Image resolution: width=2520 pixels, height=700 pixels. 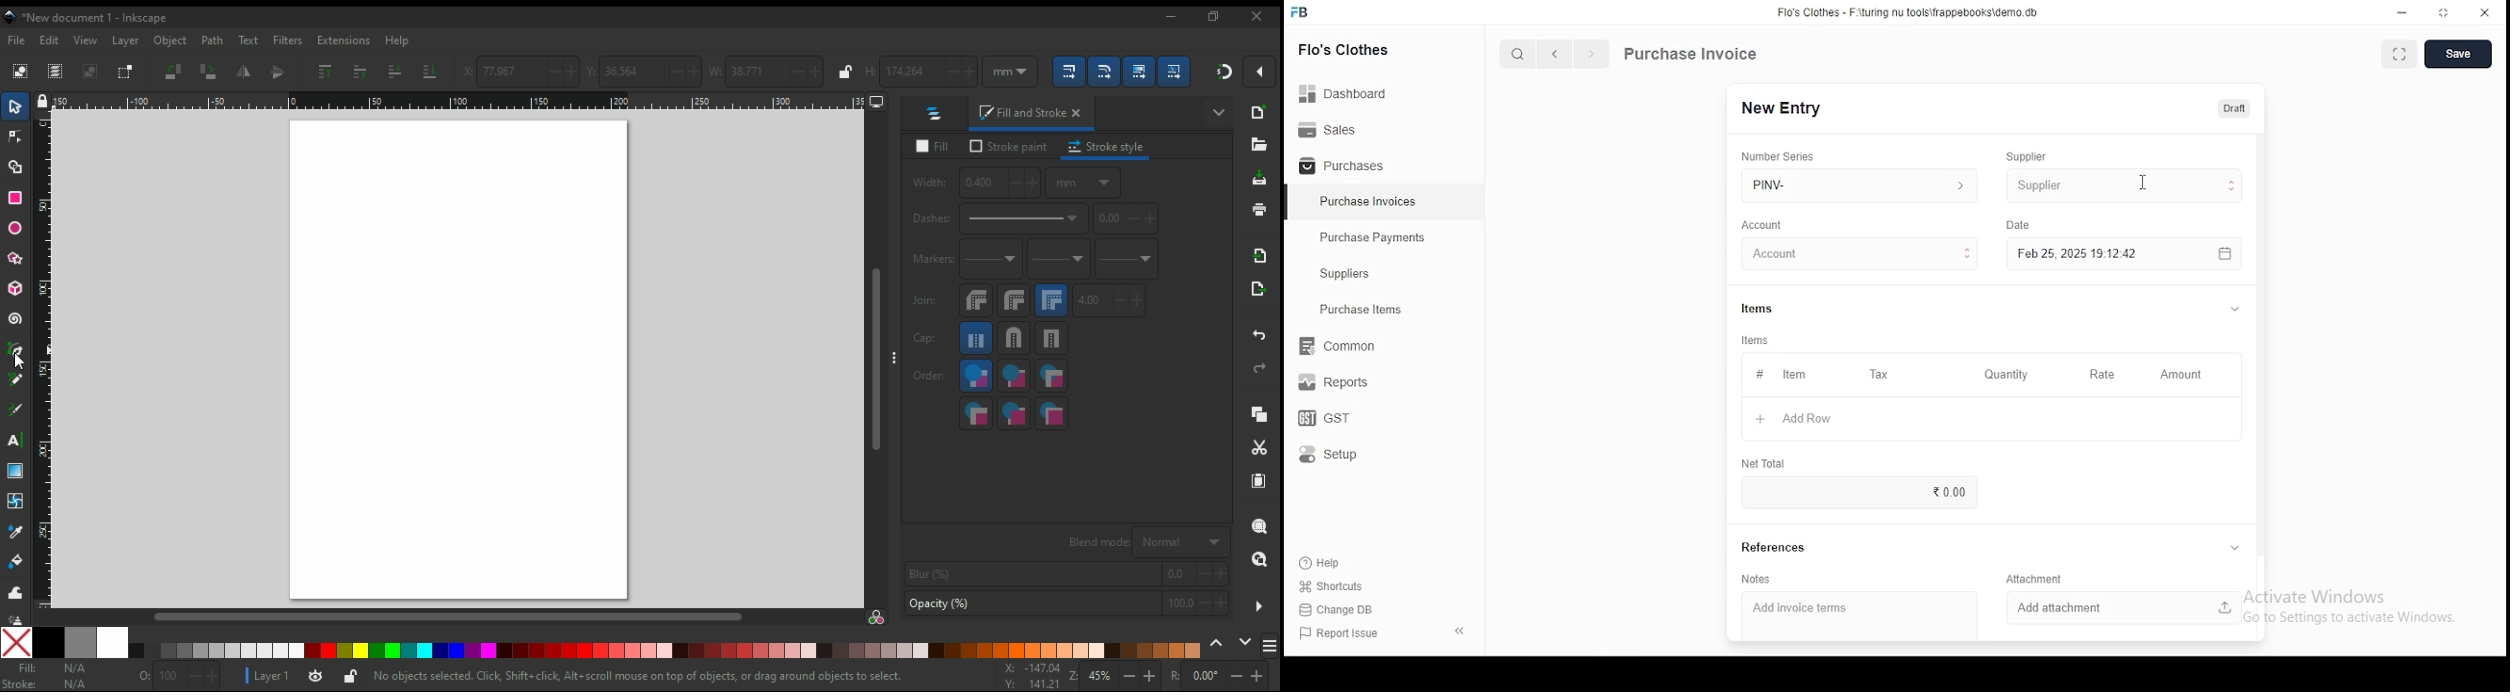 What do you see at coordinates (209, 72) in the screenshot?
I see `object rotate 90` at bounding box center [209, 72].